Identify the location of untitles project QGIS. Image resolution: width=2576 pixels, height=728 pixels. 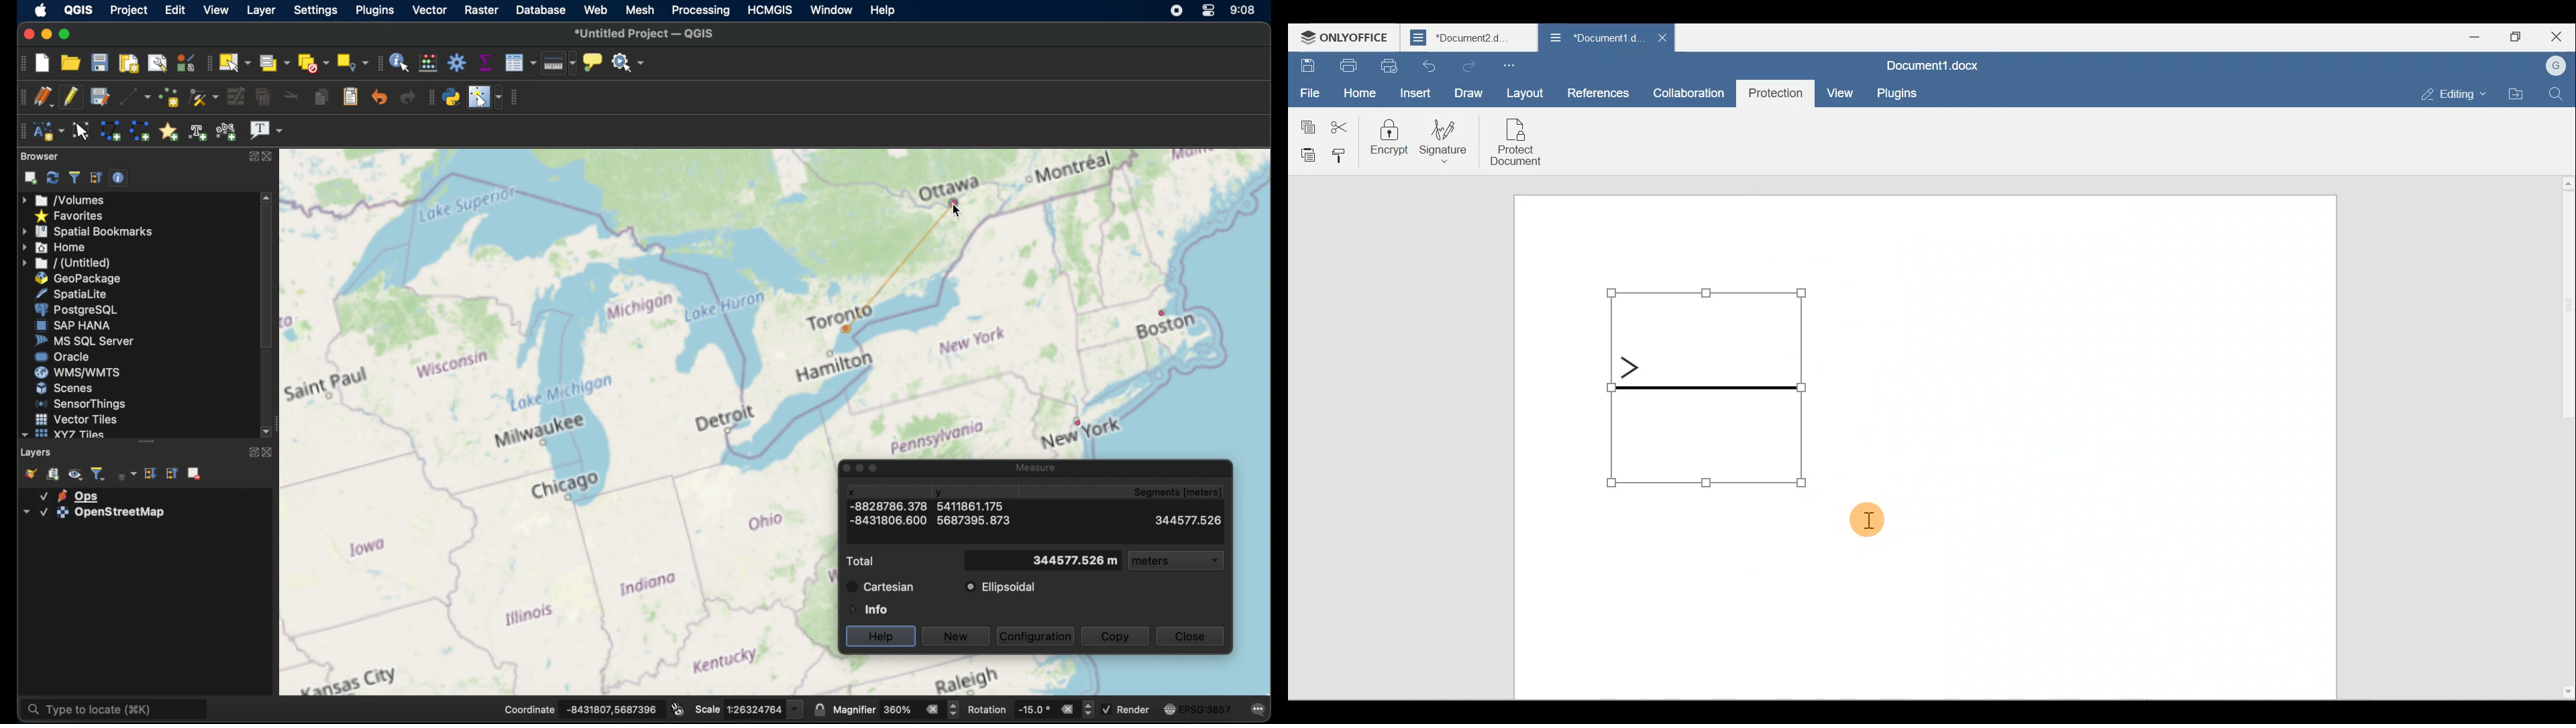
(647, 34).